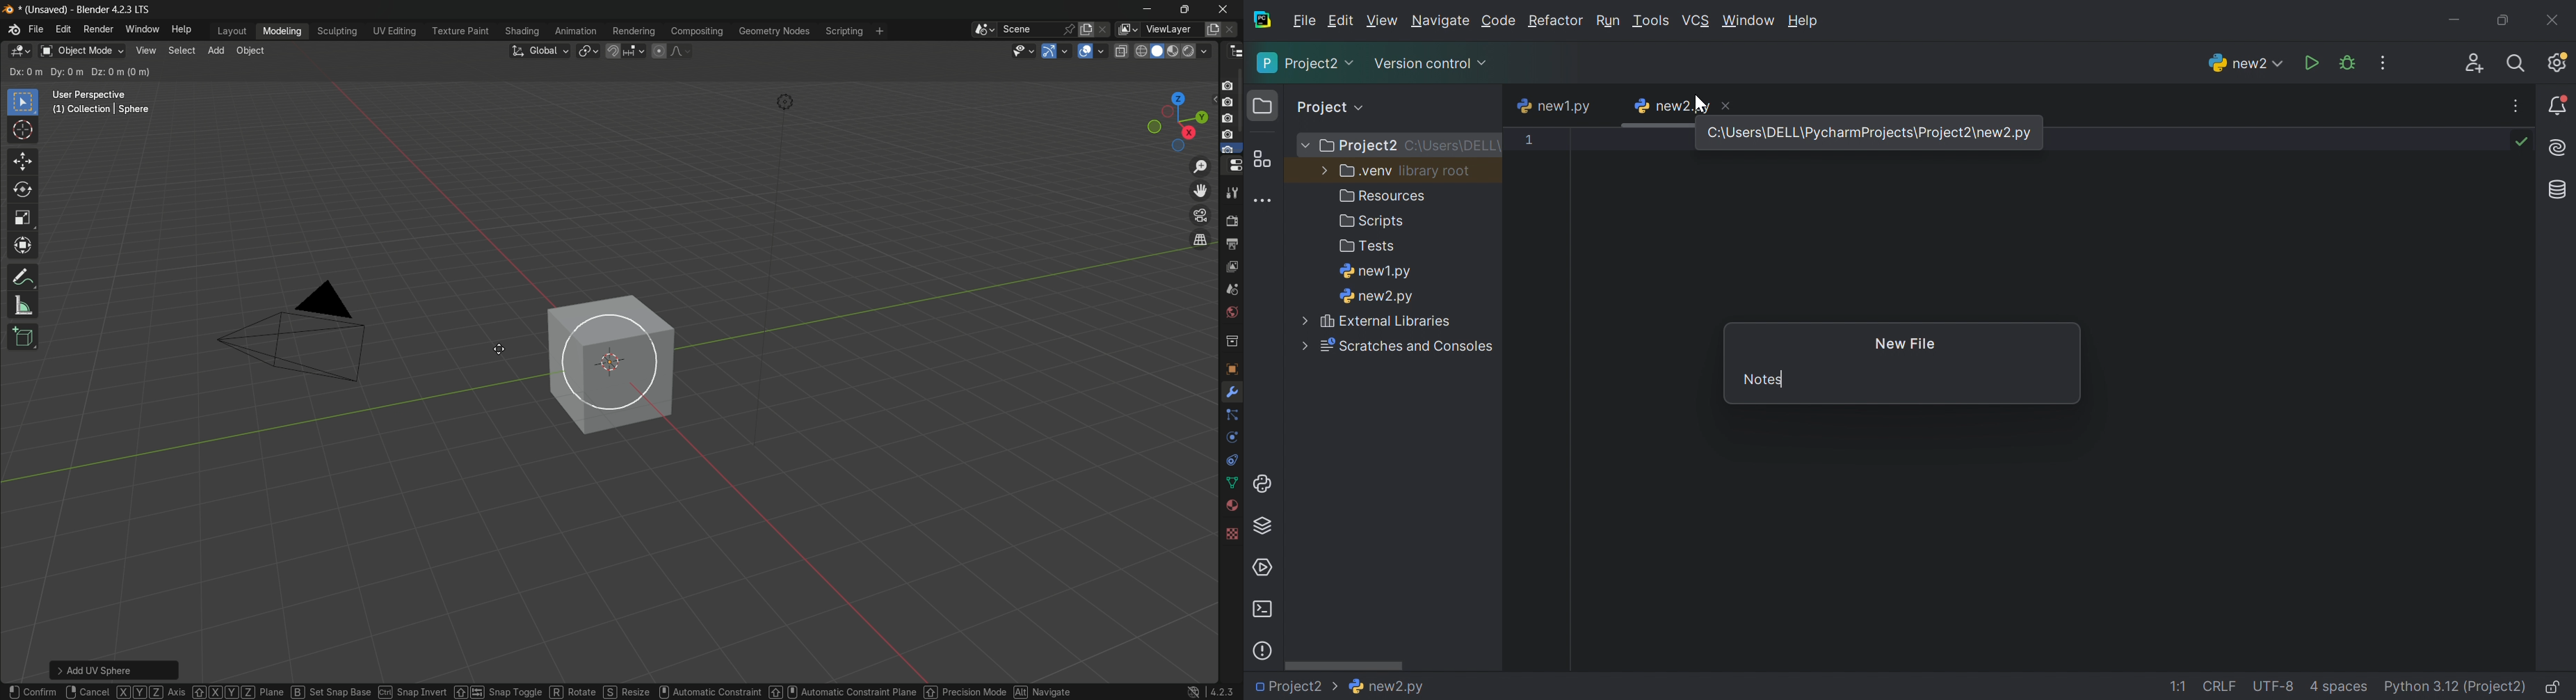 Image resolution: width=2576 pixels, height=700 pixels. Describe the element at coordinates (1265, 20) in the screenshot. I see `PyCharm icon` at that location.